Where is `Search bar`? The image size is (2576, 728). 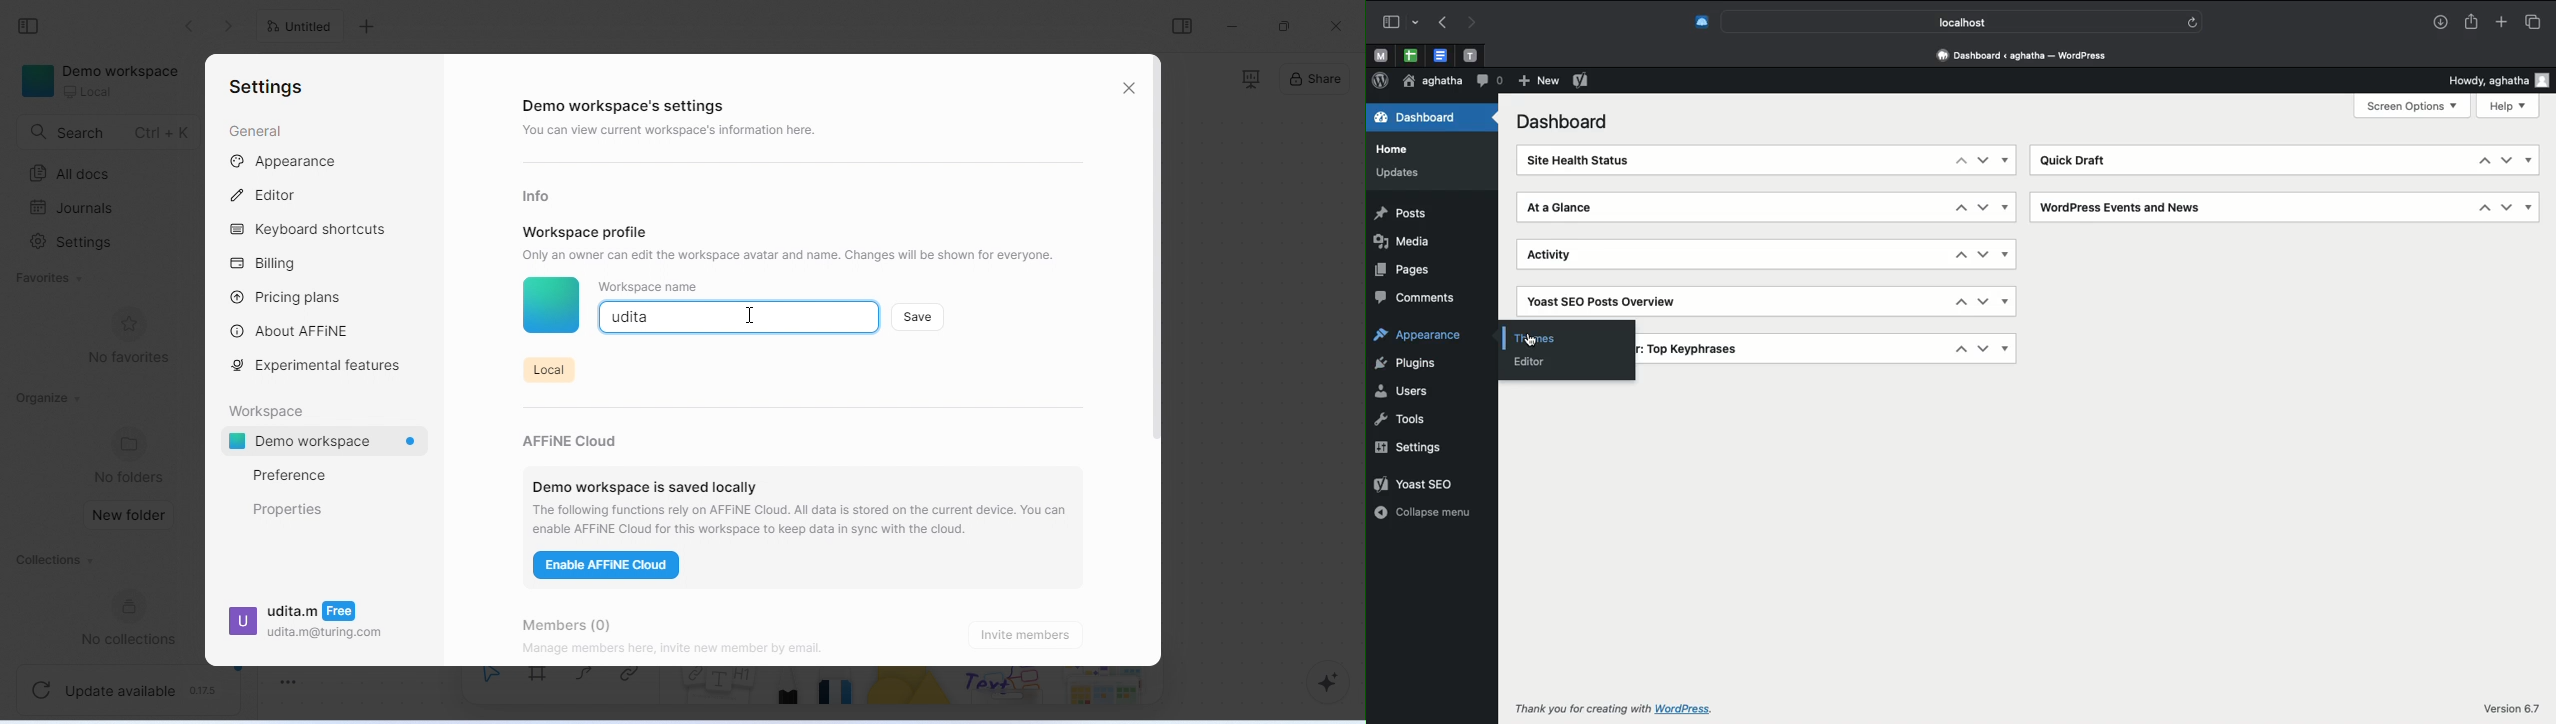 Search bar is located at coordinates (1964, 21).